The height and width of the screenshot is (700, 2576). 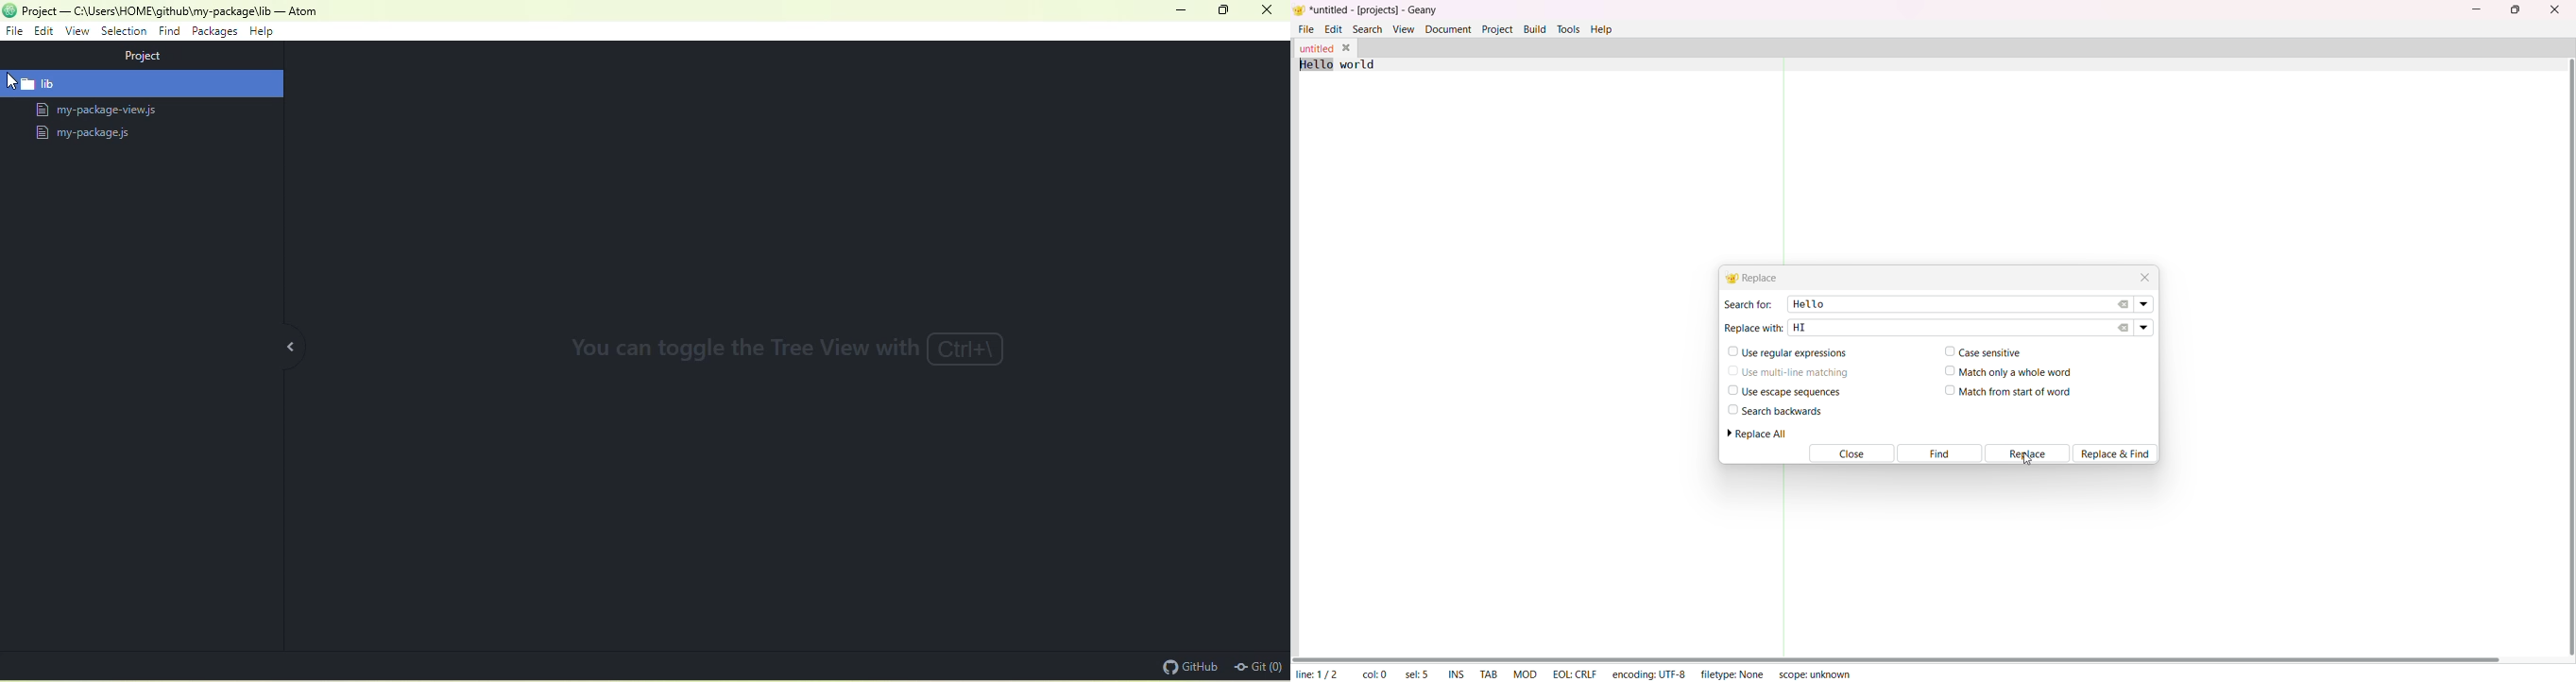 What do you see at coordinates (46, 31) in the screenshot?
I see `edit` at bounding box center [46, 31].